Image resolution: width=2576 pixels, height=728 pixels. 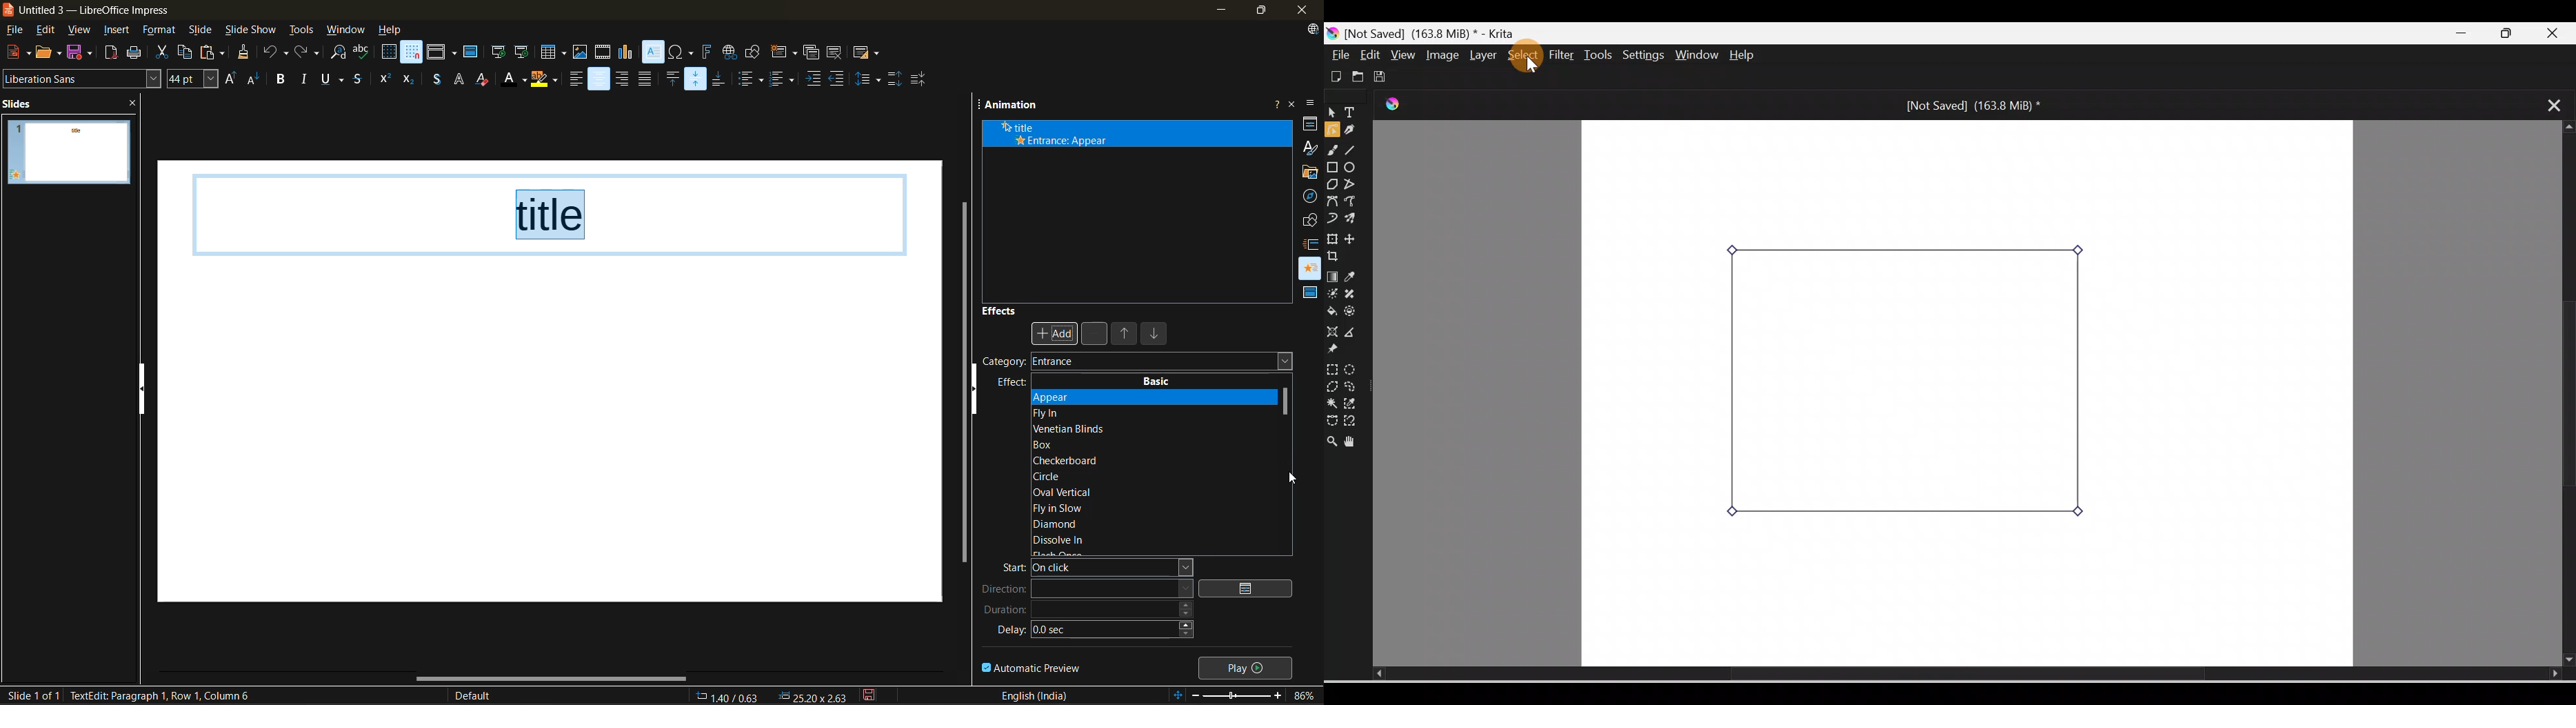 What do you see at coordinates (1293, 103) in the screenshot?
I see `close sidebar deck` at bounding box center [1293, 103].